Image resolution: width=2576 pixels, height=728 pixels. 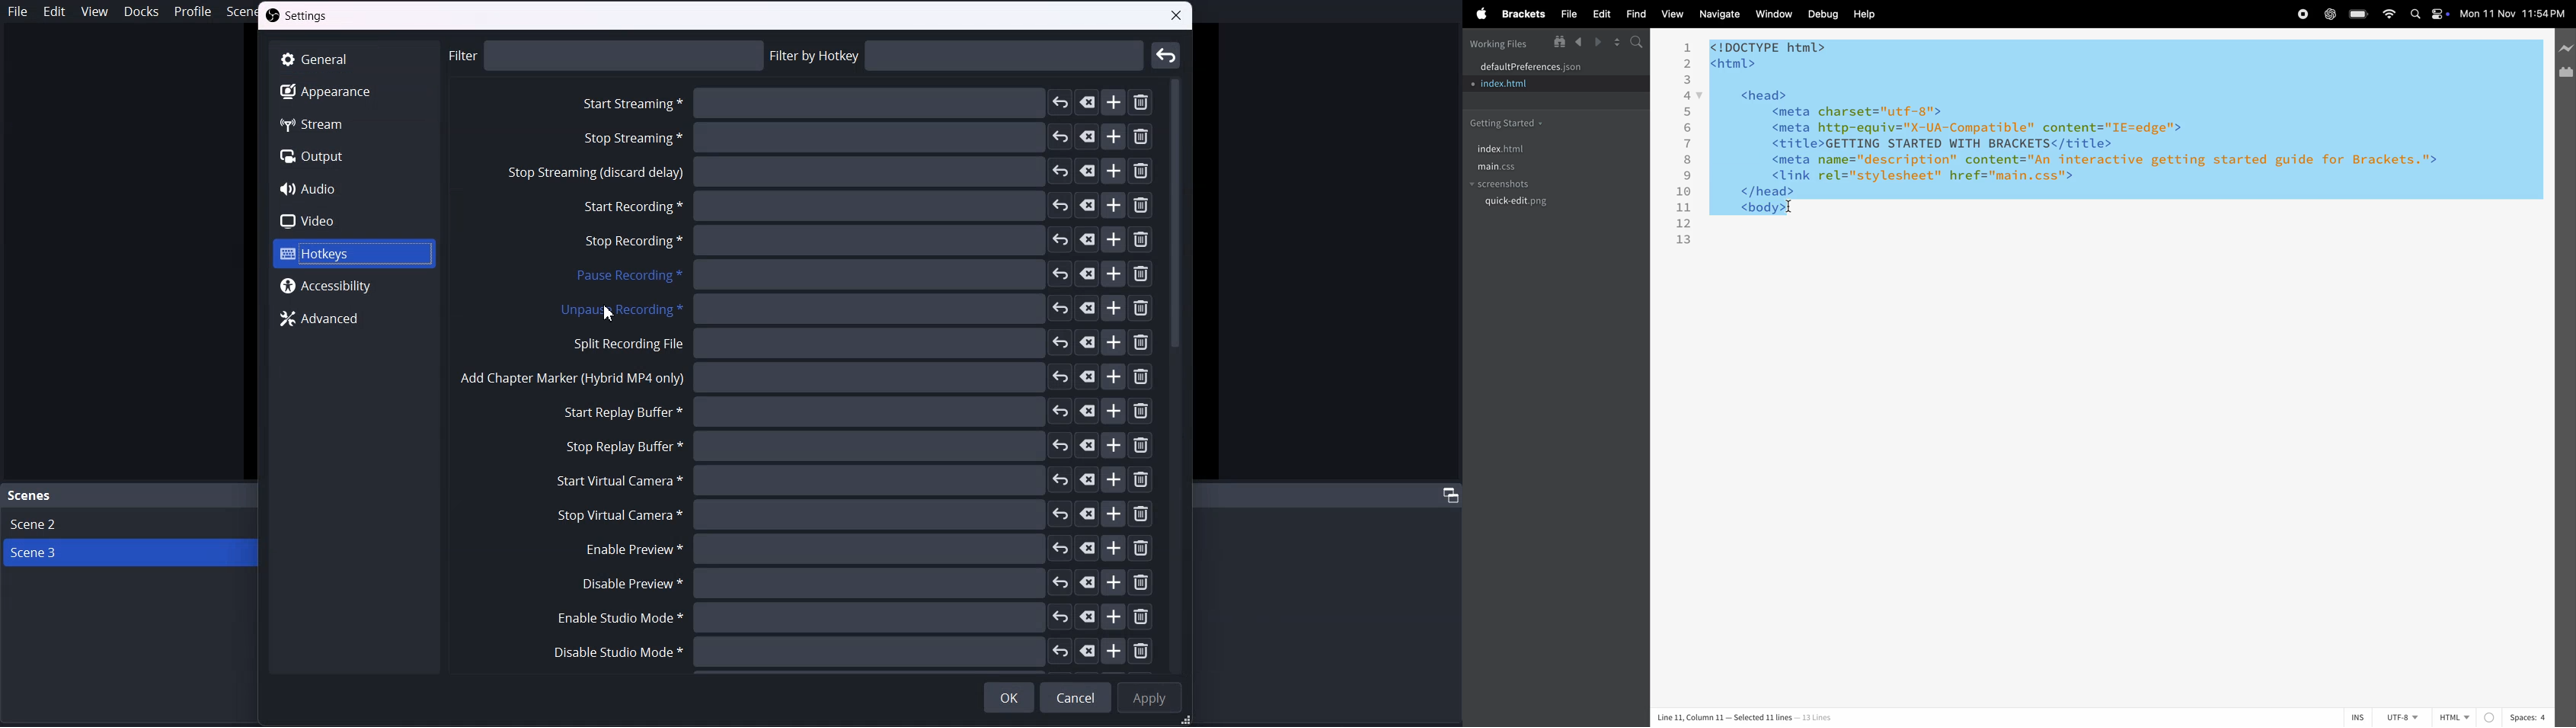 I want to click on navigate, so click(x=1717, y=14).